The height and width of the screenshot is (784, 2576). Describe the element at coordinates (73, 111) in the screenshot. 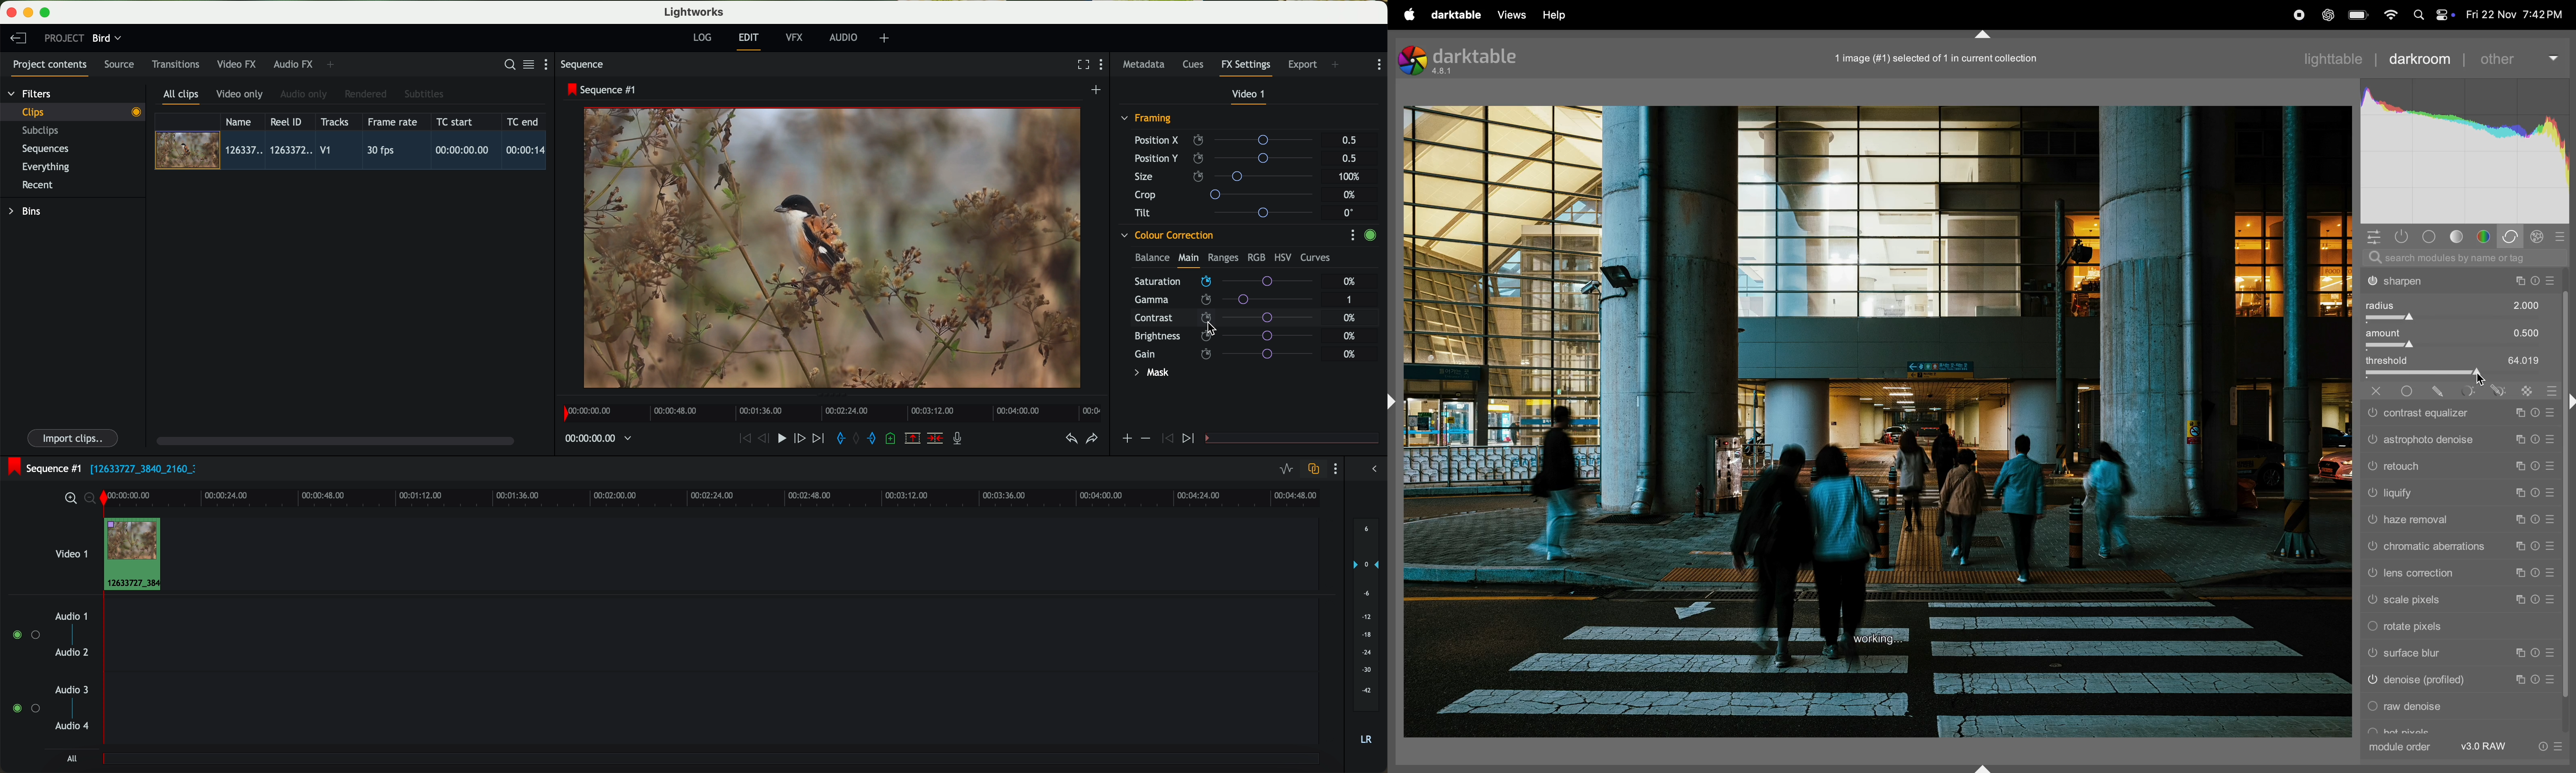

I see `clips` at that location.